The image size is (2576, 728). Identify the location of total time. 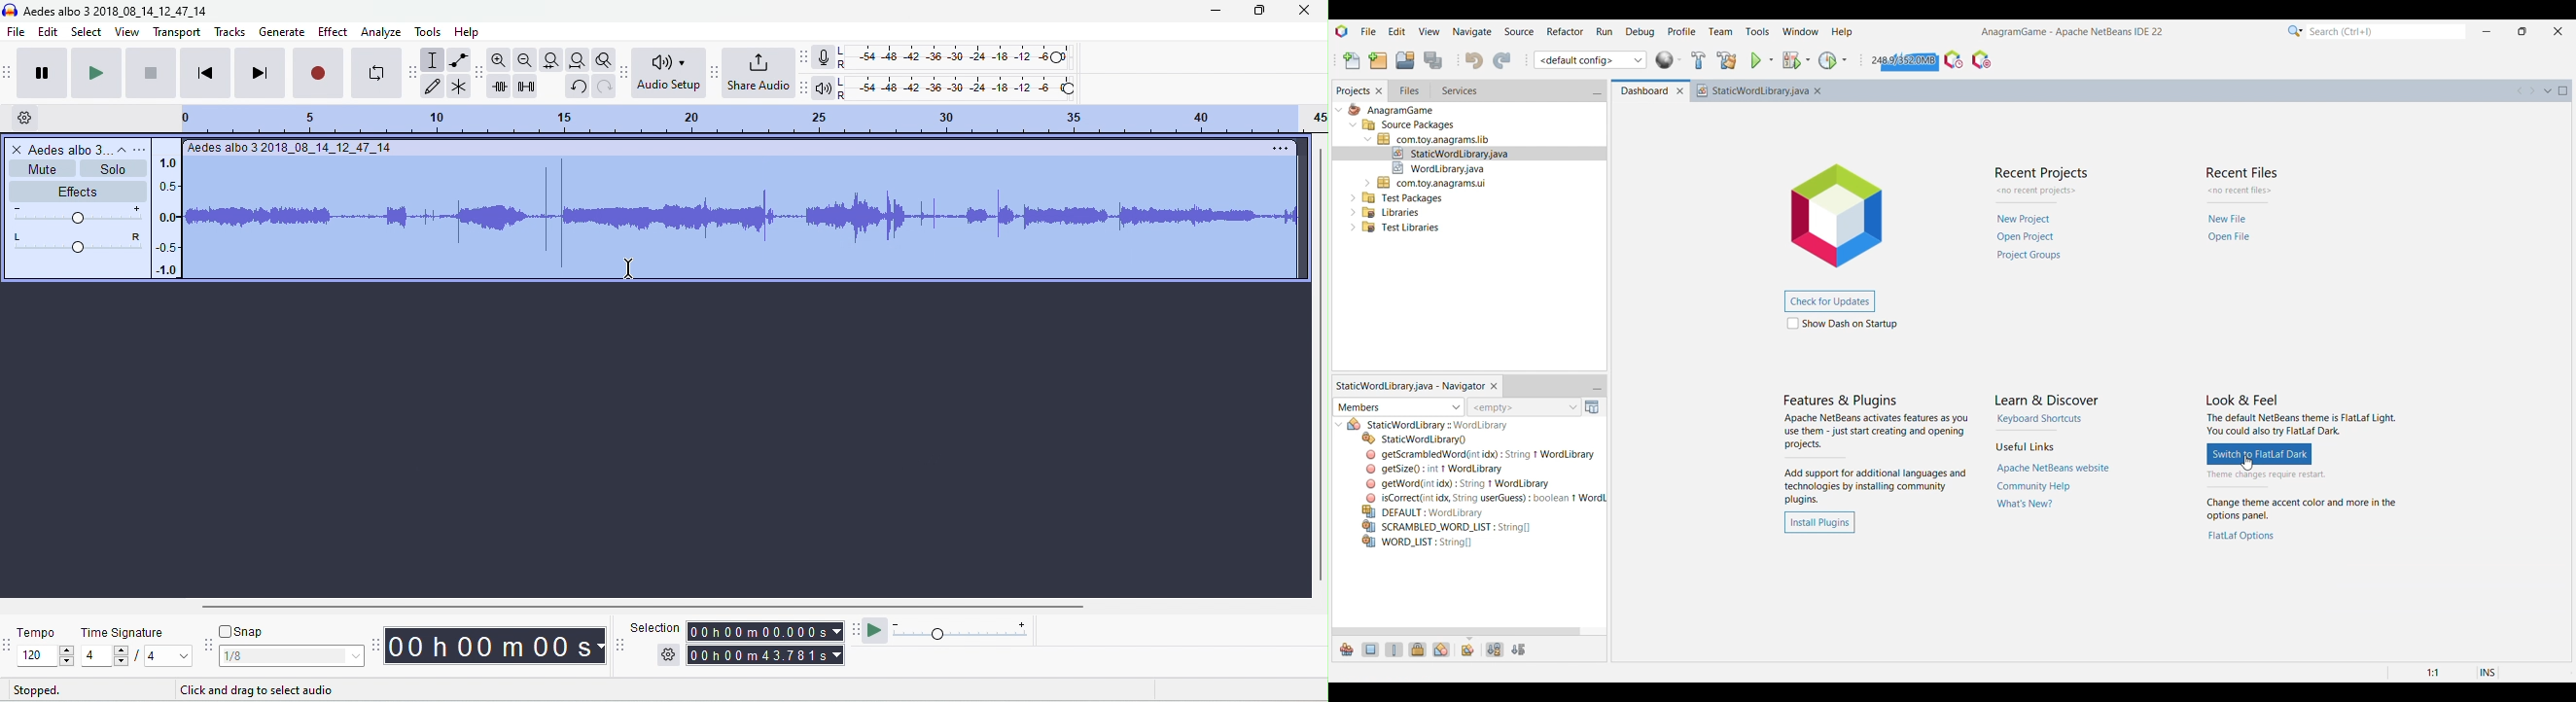
(763, 655).